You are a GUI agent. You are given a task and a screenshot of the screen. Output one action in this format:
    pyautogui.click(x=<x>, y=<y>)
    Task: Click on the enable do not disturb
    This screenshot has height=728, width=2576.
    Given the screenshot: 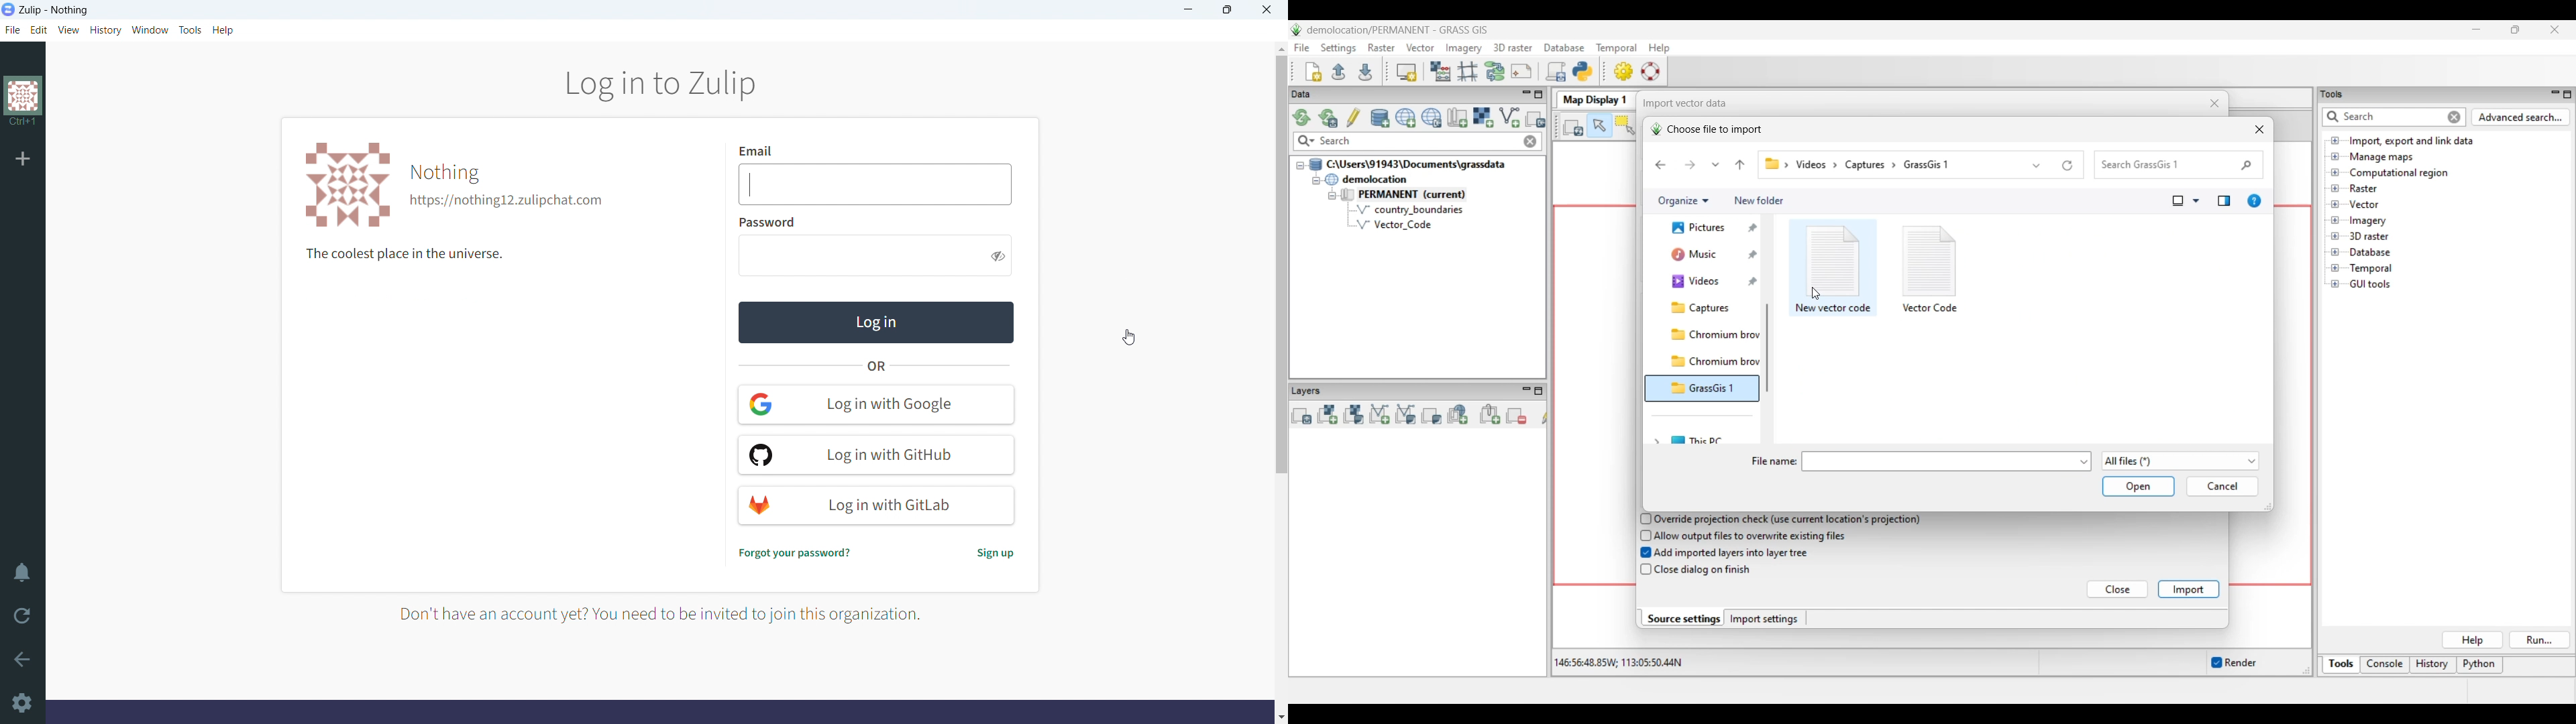 What is the action you would take?
    pyautogui.click(x=22, y=572)
    